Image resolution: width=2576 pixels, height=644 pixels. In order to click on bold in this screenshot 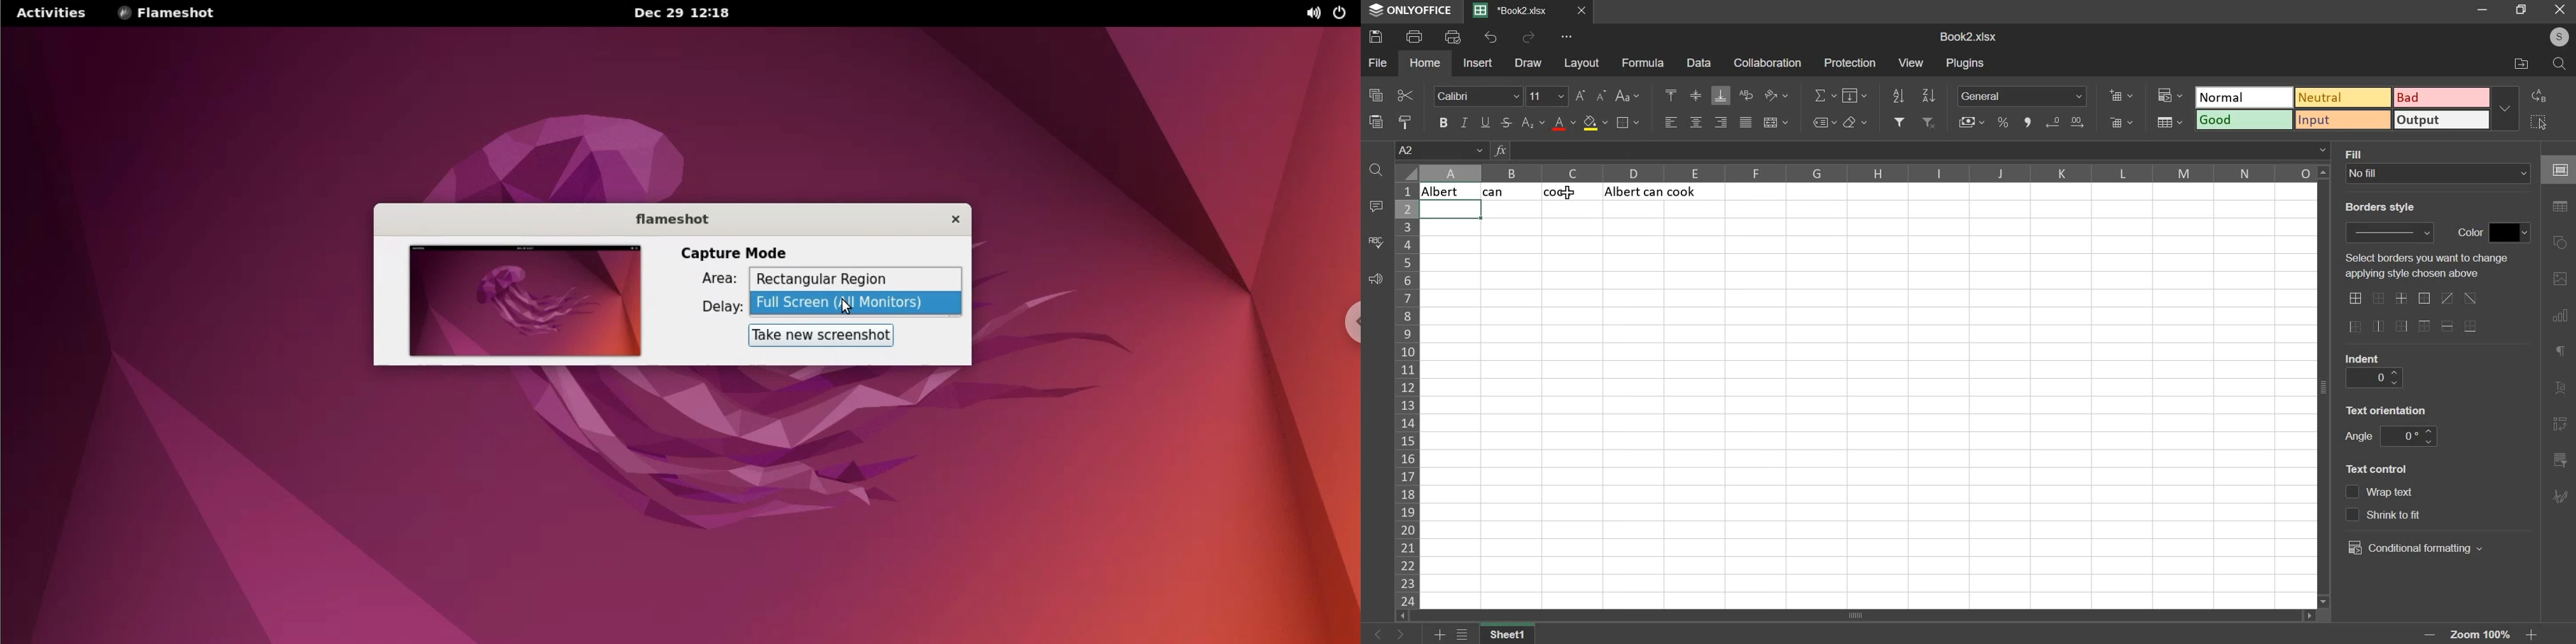, I will do `click(1442, 122)`.